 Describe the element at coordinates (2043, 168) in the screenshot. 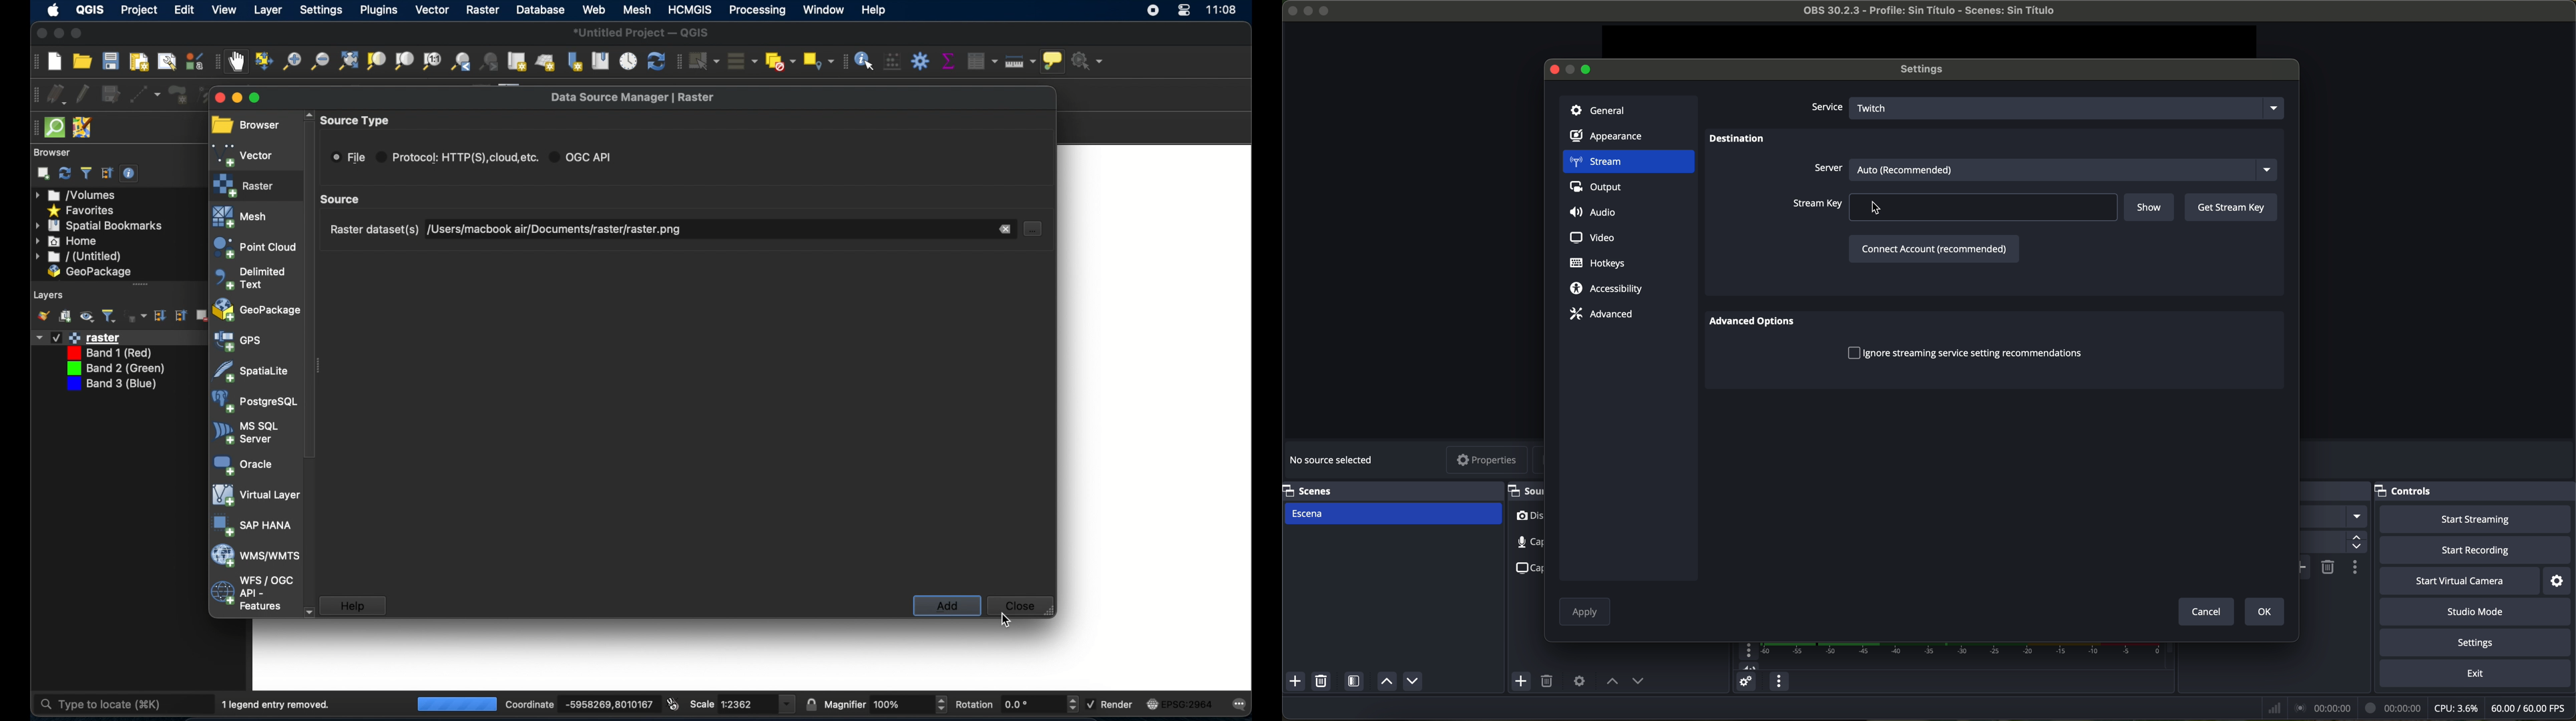

I see `server options` at that location.